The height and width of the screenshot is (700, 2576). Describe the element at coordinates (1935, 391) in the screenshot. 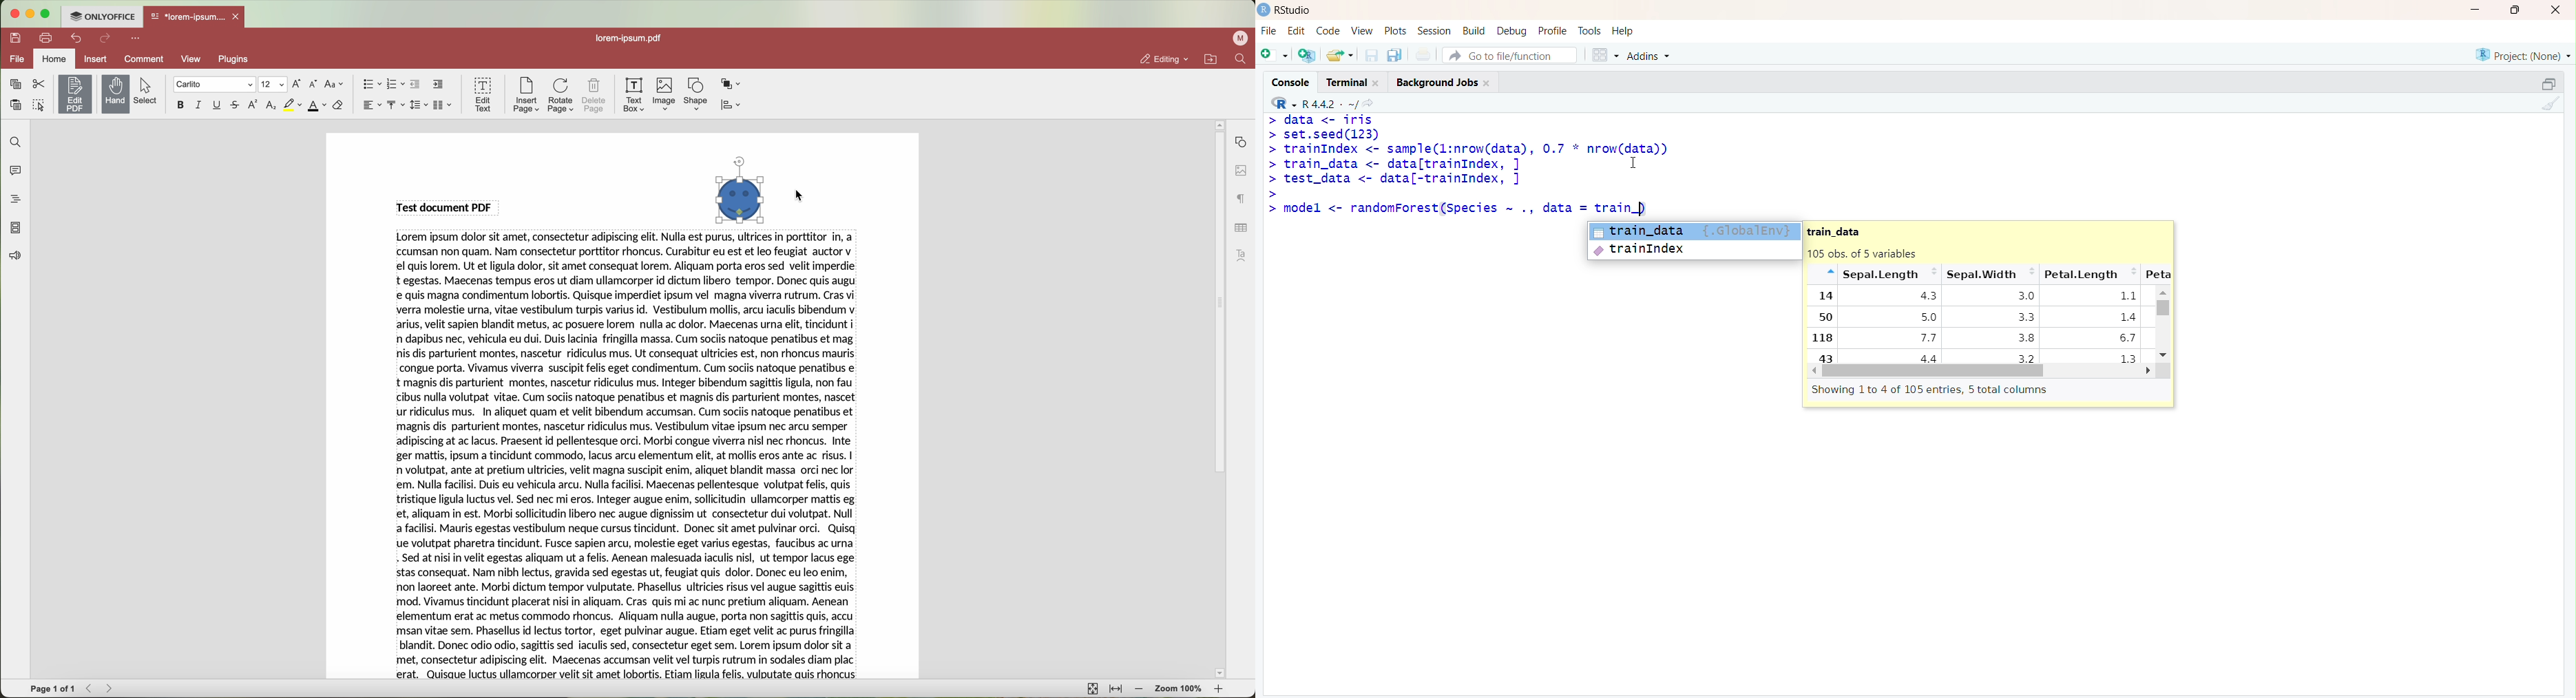

I see `Showing 1to 4 of 105 entries, 5 total columns` at that location.